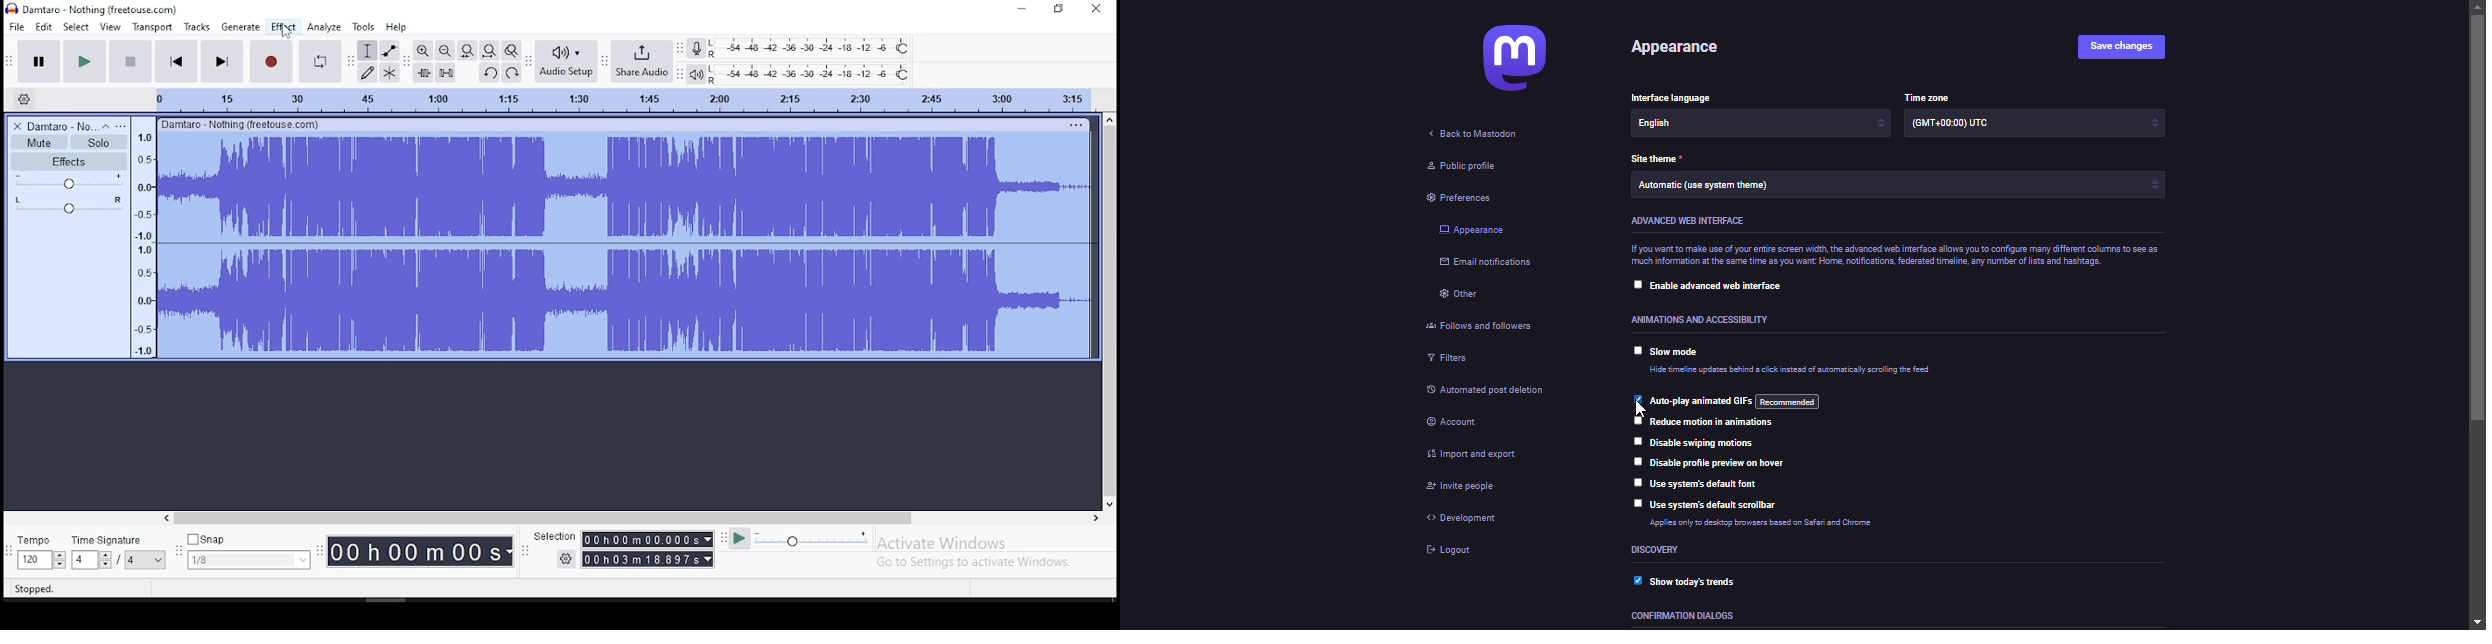 This screenshot has width=2492, height=644. Describe the element at coordinates (424, 73) in the screenshot. I see `trim audio outside selection` at that location.